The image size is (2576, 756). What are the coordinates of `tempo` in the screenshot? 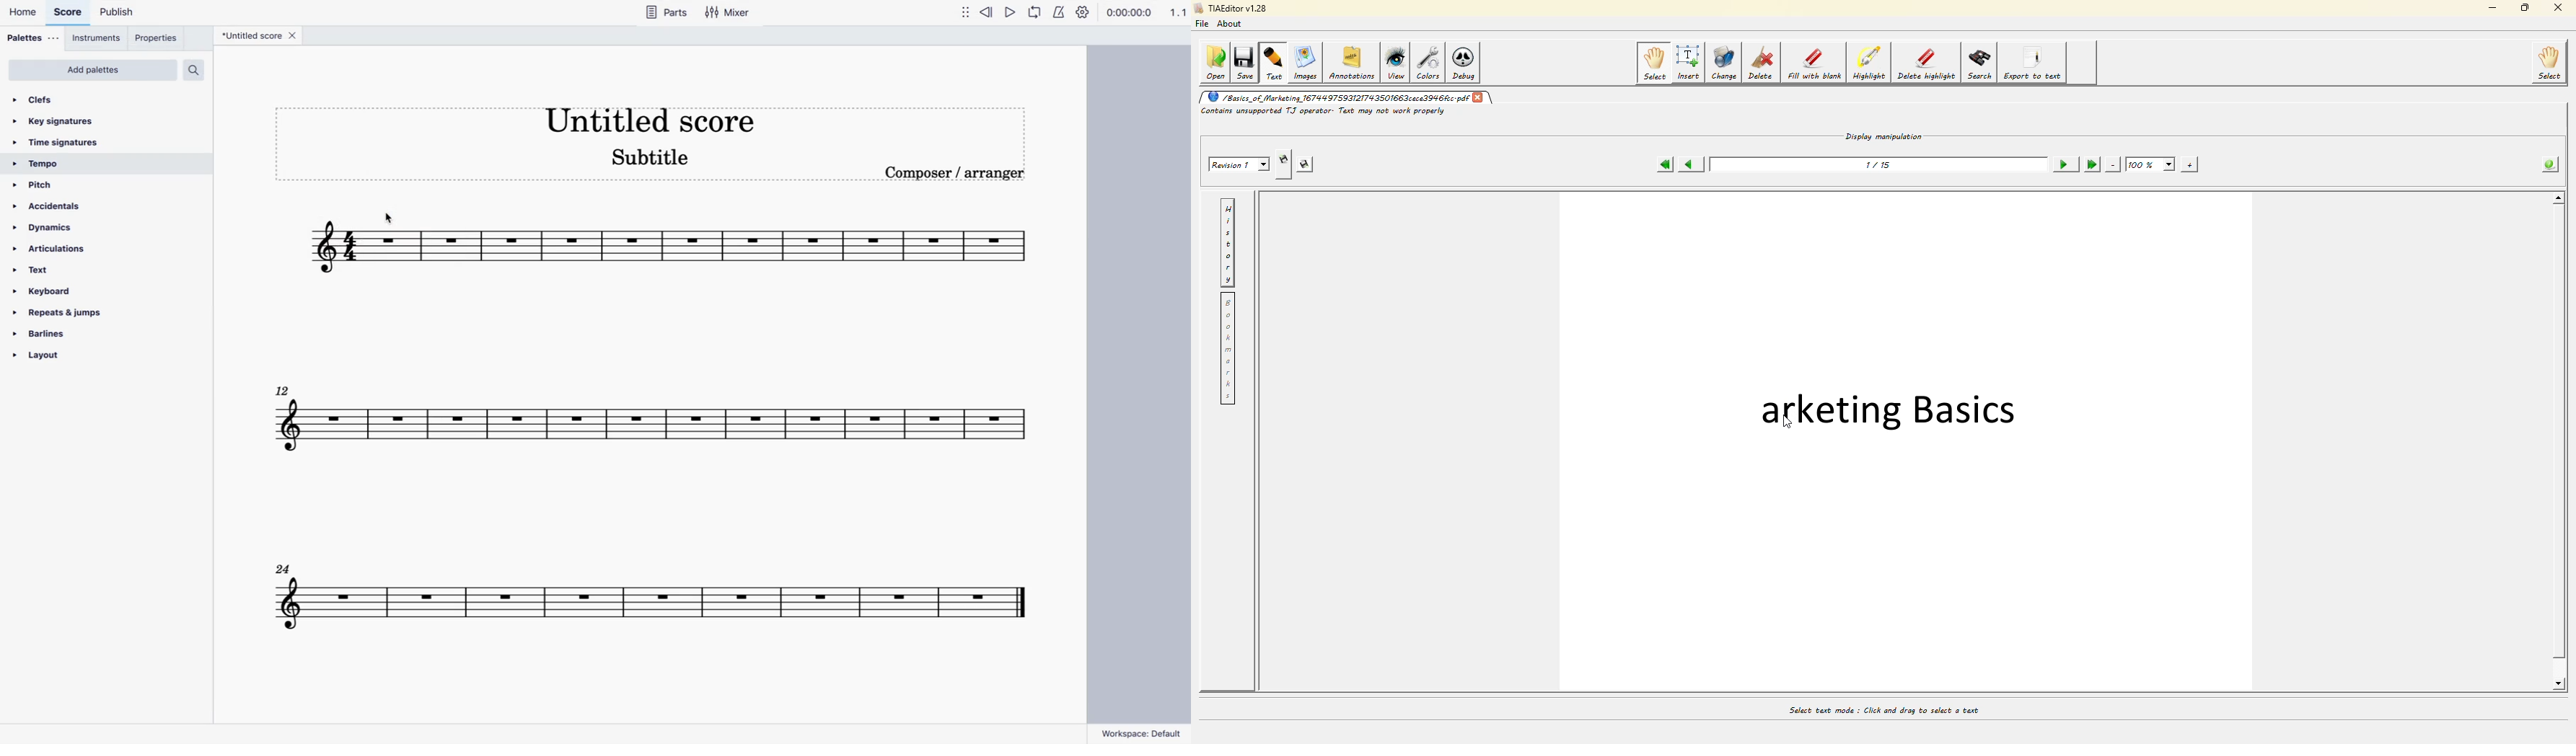 It's located at (42, 164).